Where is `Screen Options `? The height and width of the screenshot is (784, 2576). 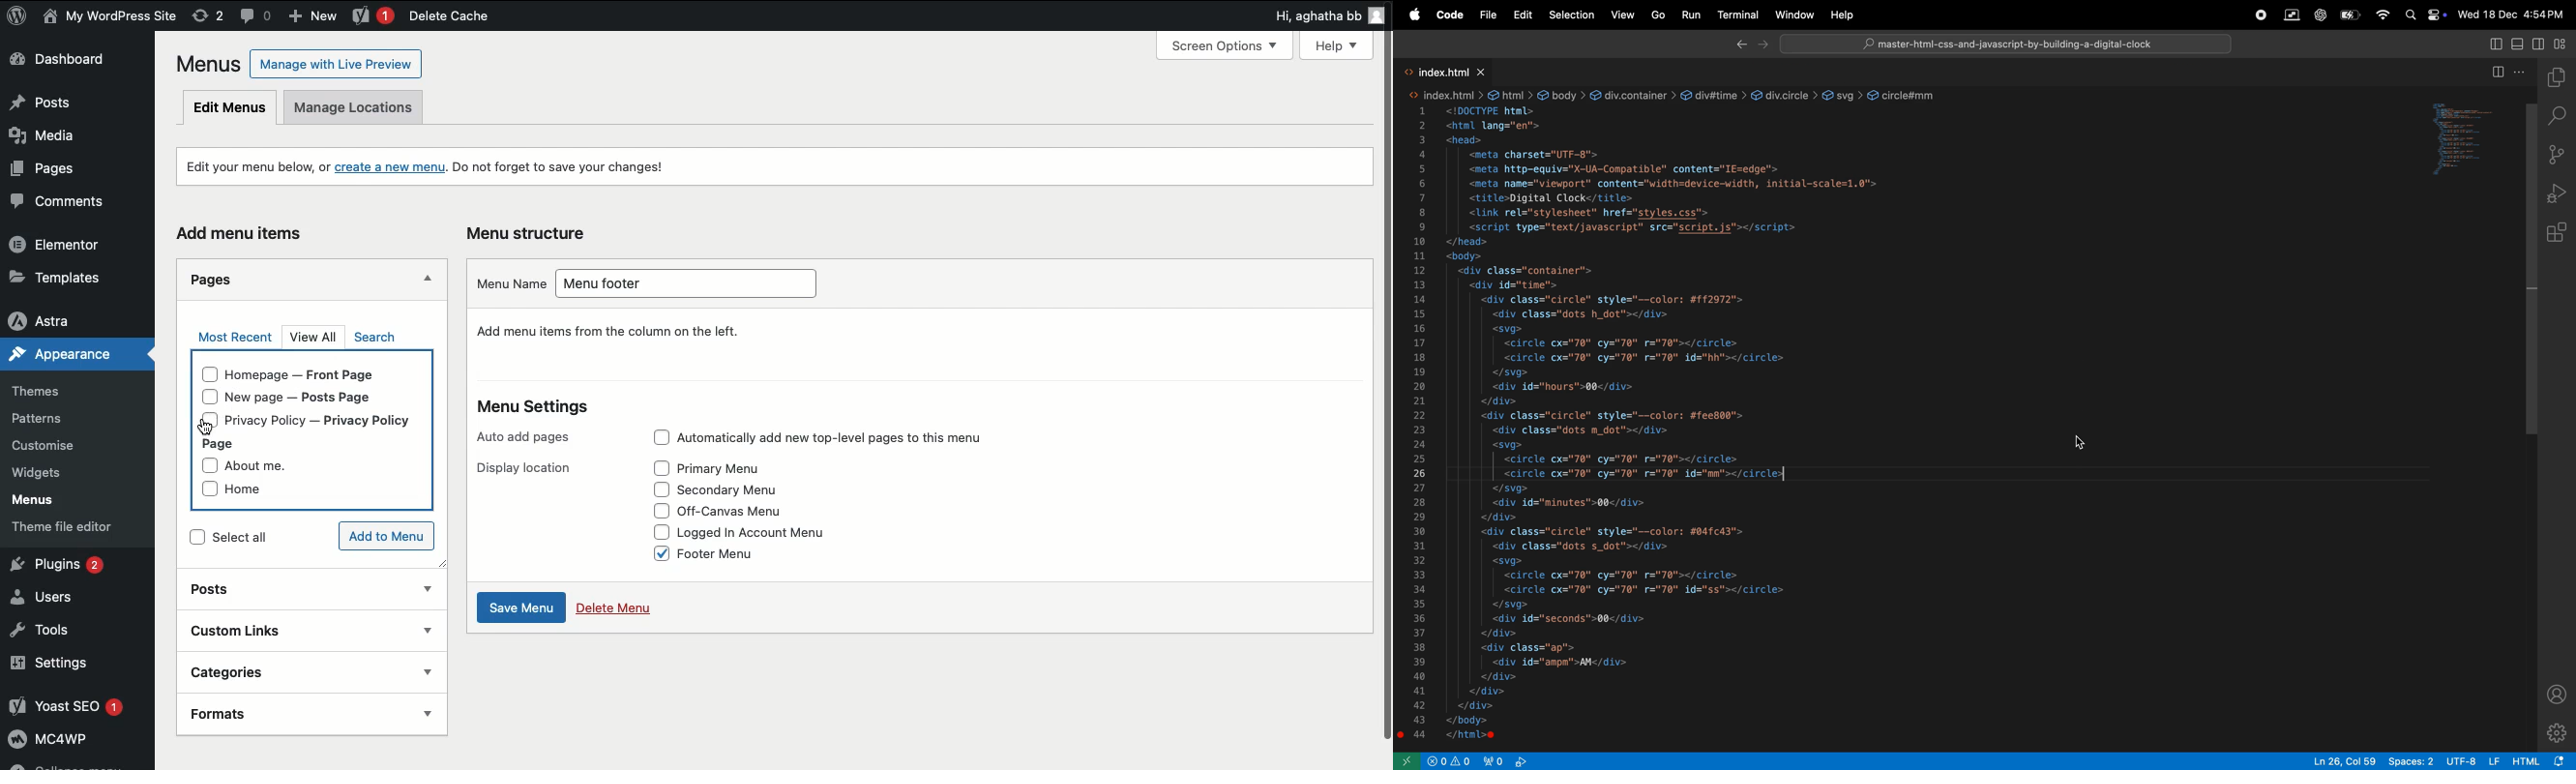
Screen Options  is located at coordinates (1232, 45).